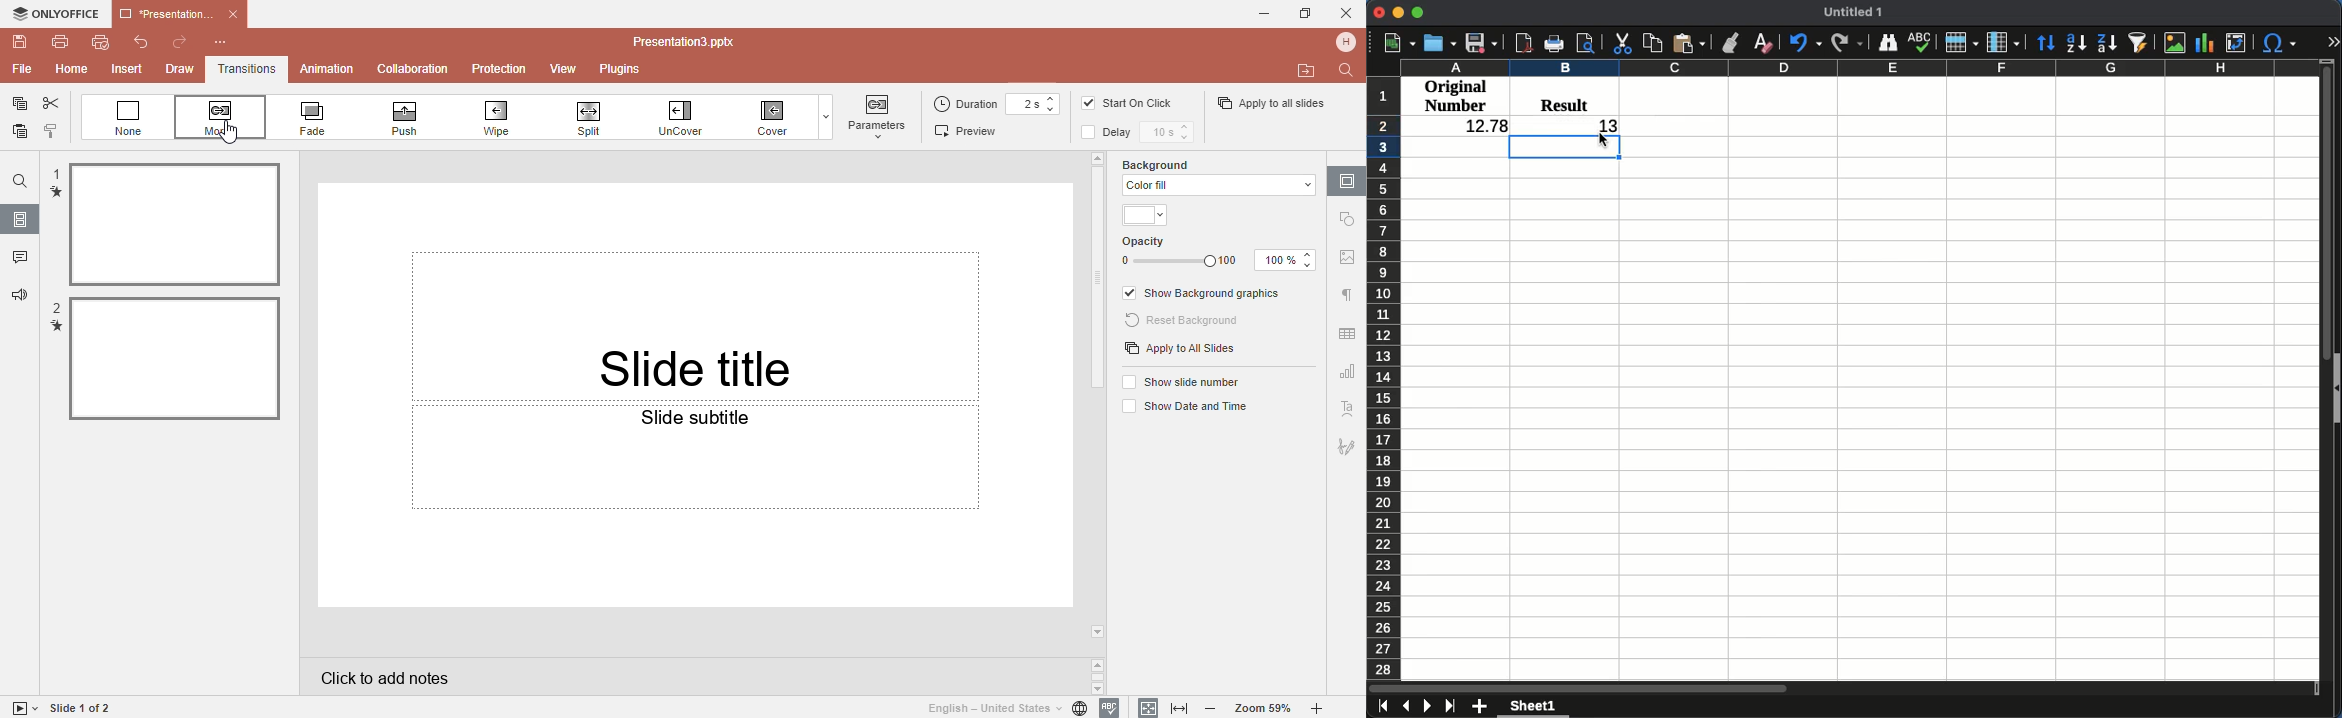 The width and height of the screenshot is (2352, 728). I want to click on Find, so click(19, 181).